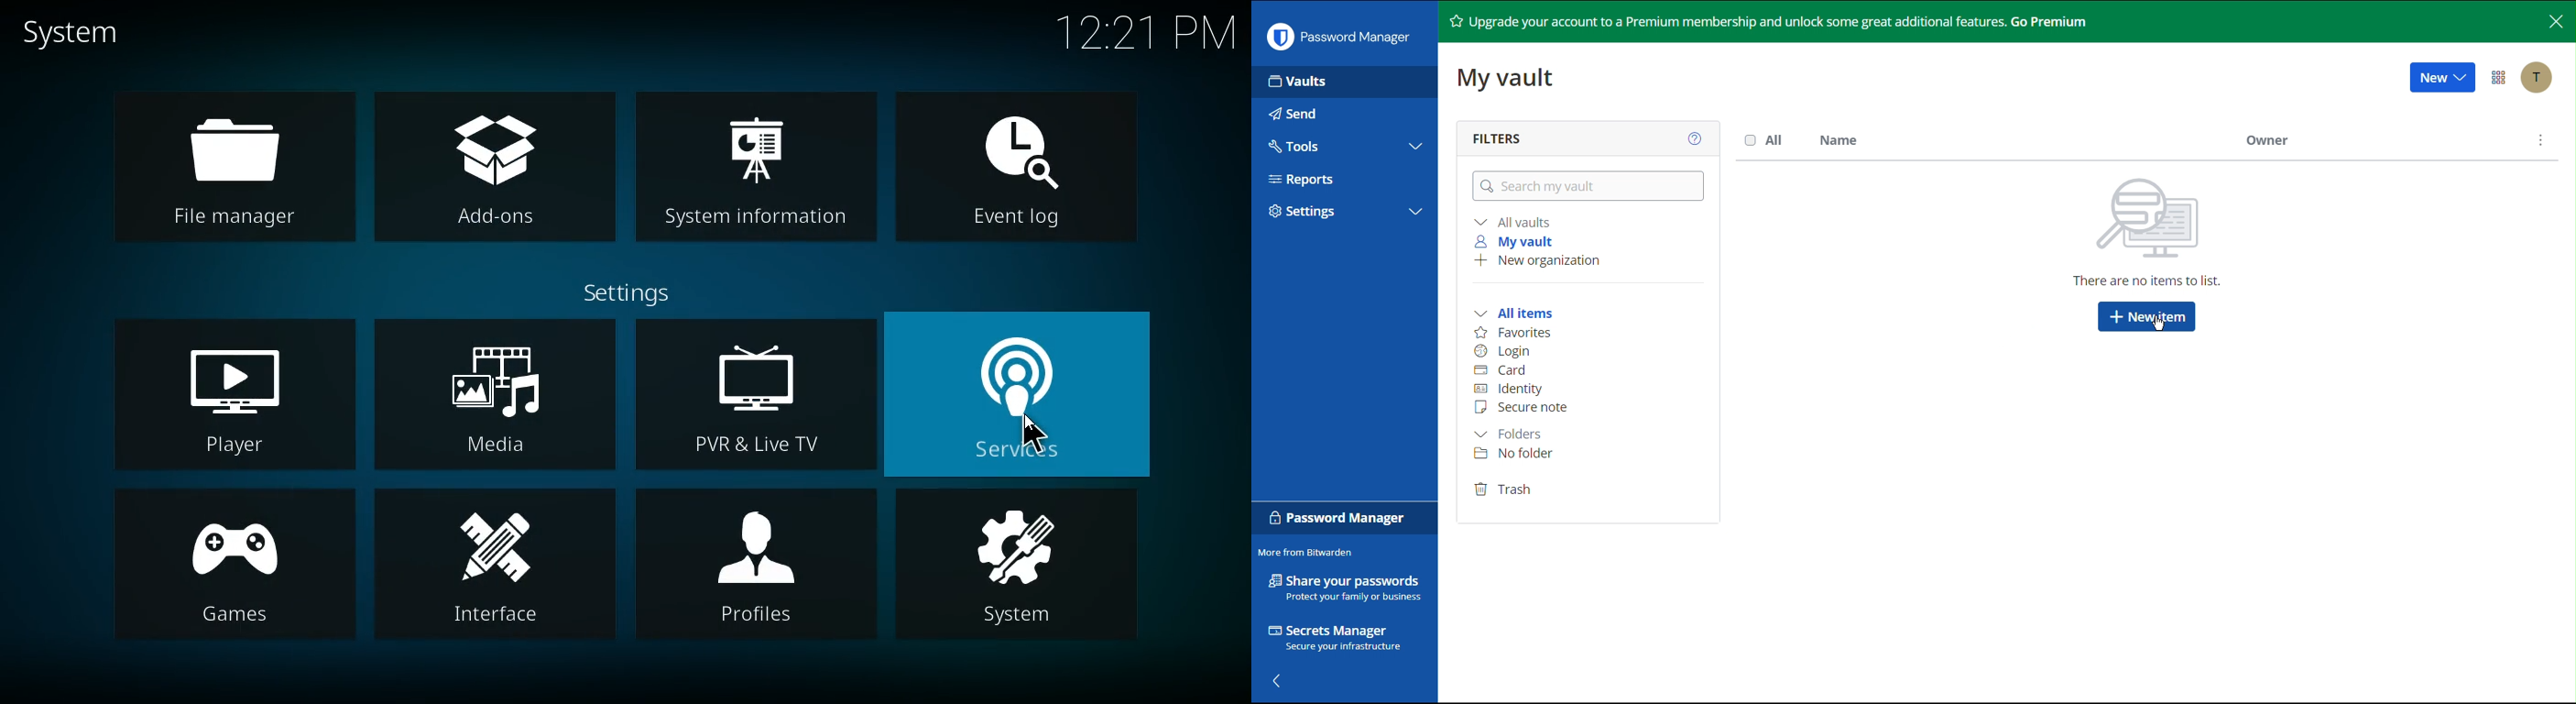 The width and height of the screenshot is (2576, 728). I want to click on cursor, so click(1038, 438).